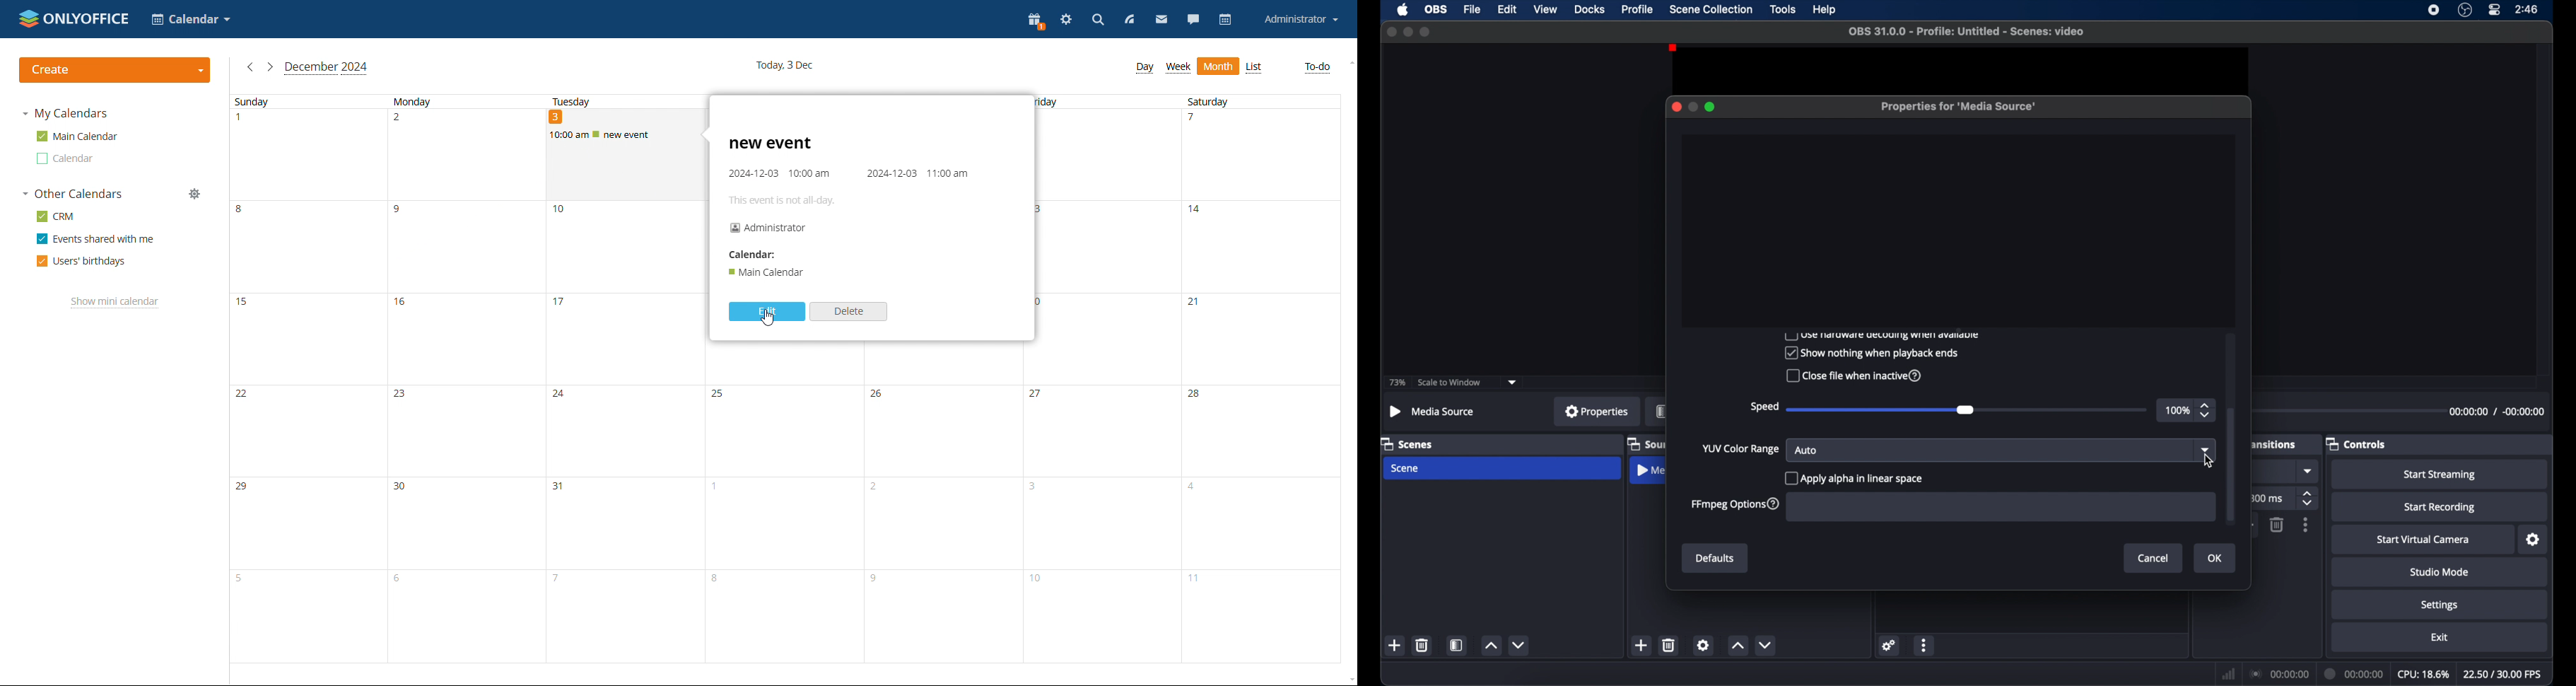 This screenshot has height=700, width=2576. Describe the element at coordinates (2440, 637) in the screenshot. I see `exit` at that location.